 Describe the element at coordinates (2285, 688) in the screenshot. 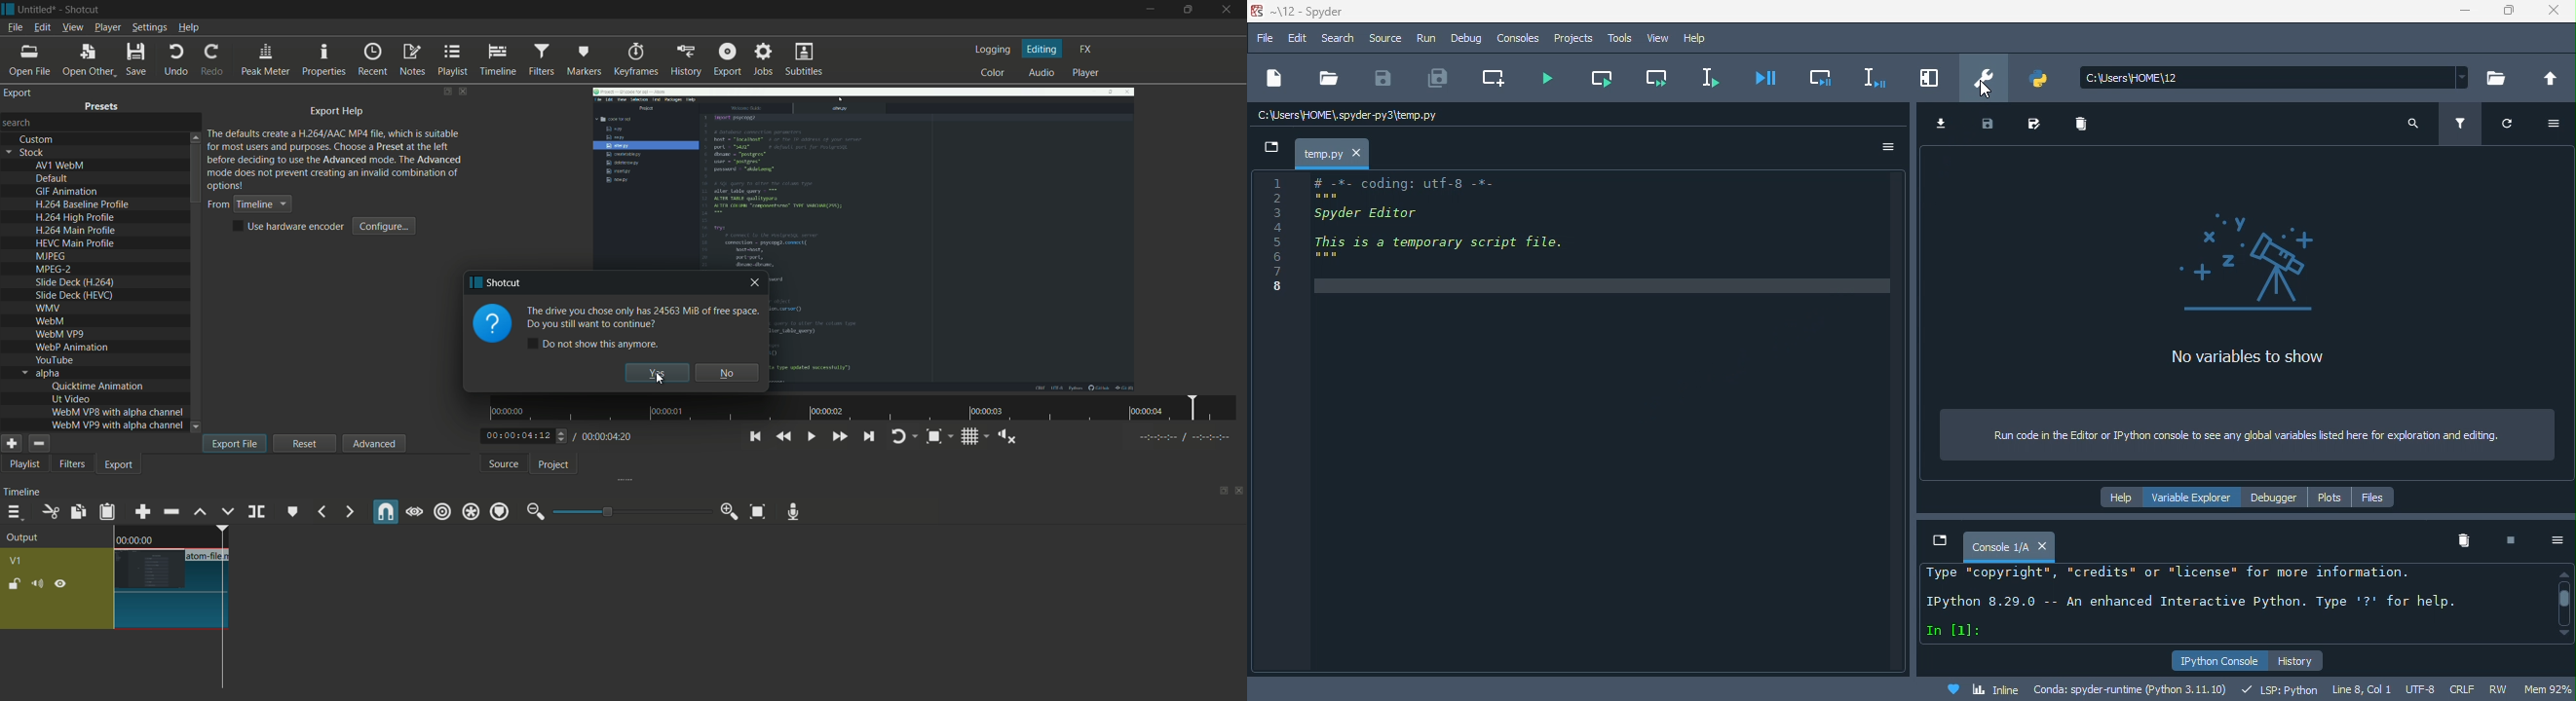

I see `lsp python` at that location.